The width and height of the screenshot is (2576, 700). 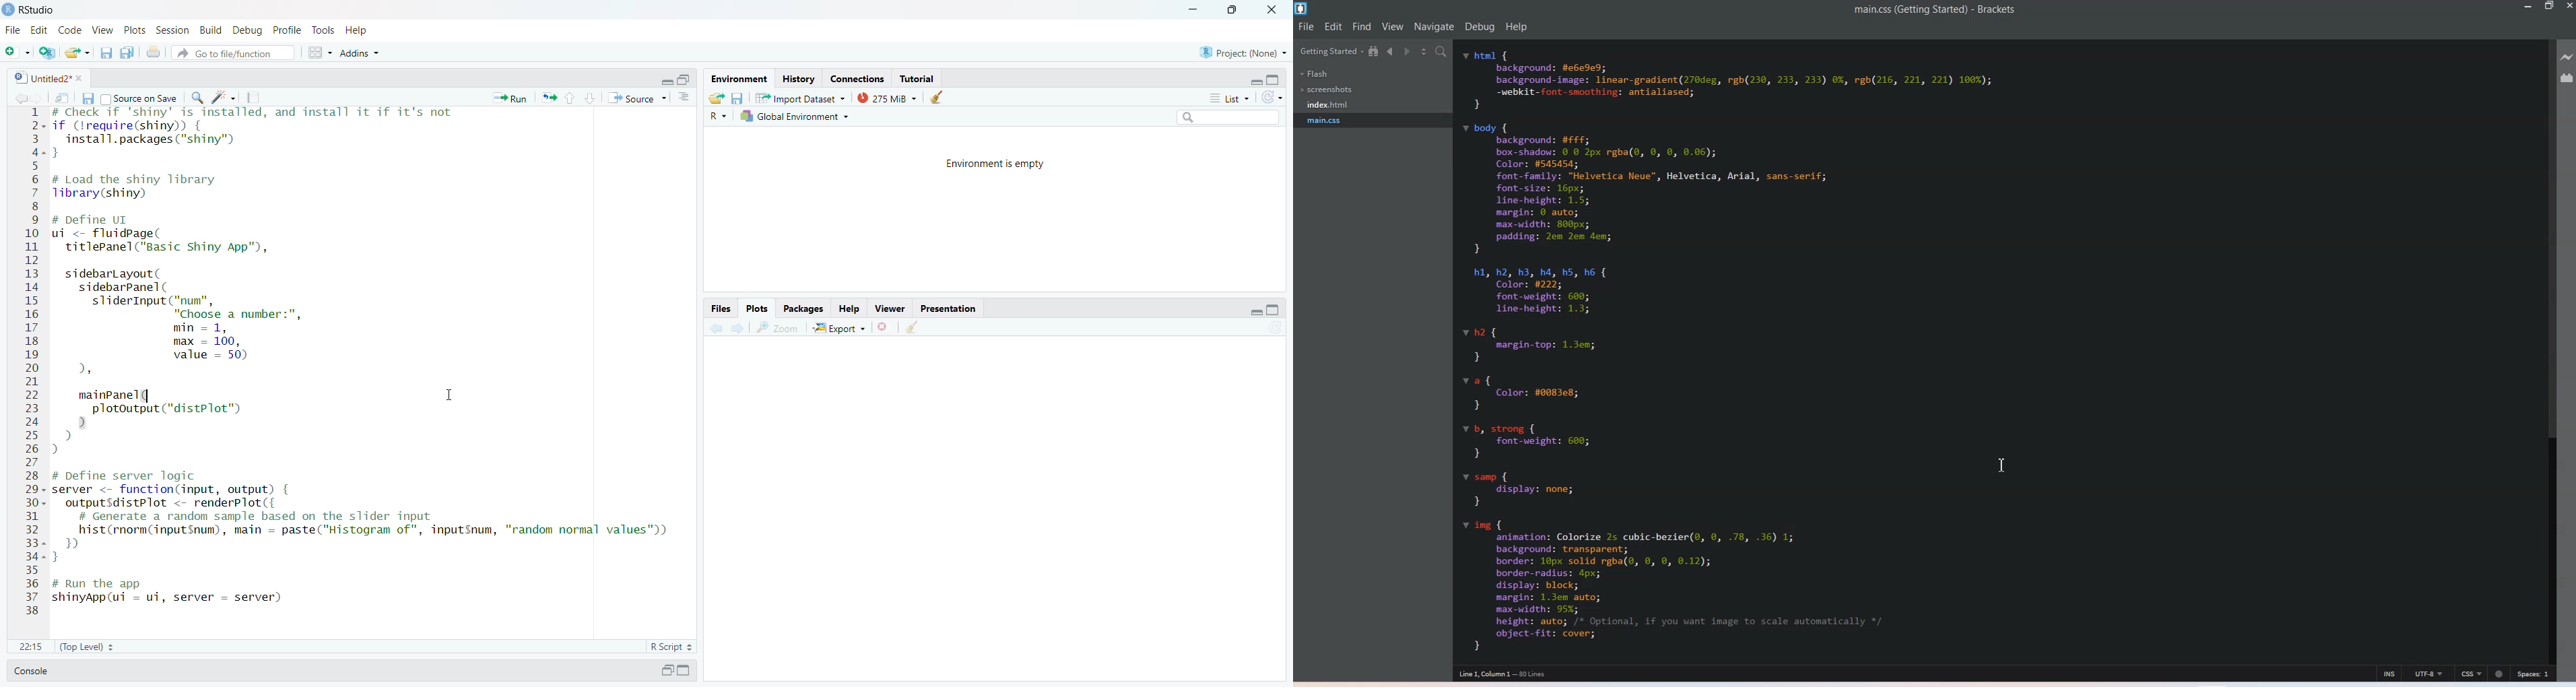 I want to click on maximize, so click(x=685, y=670).